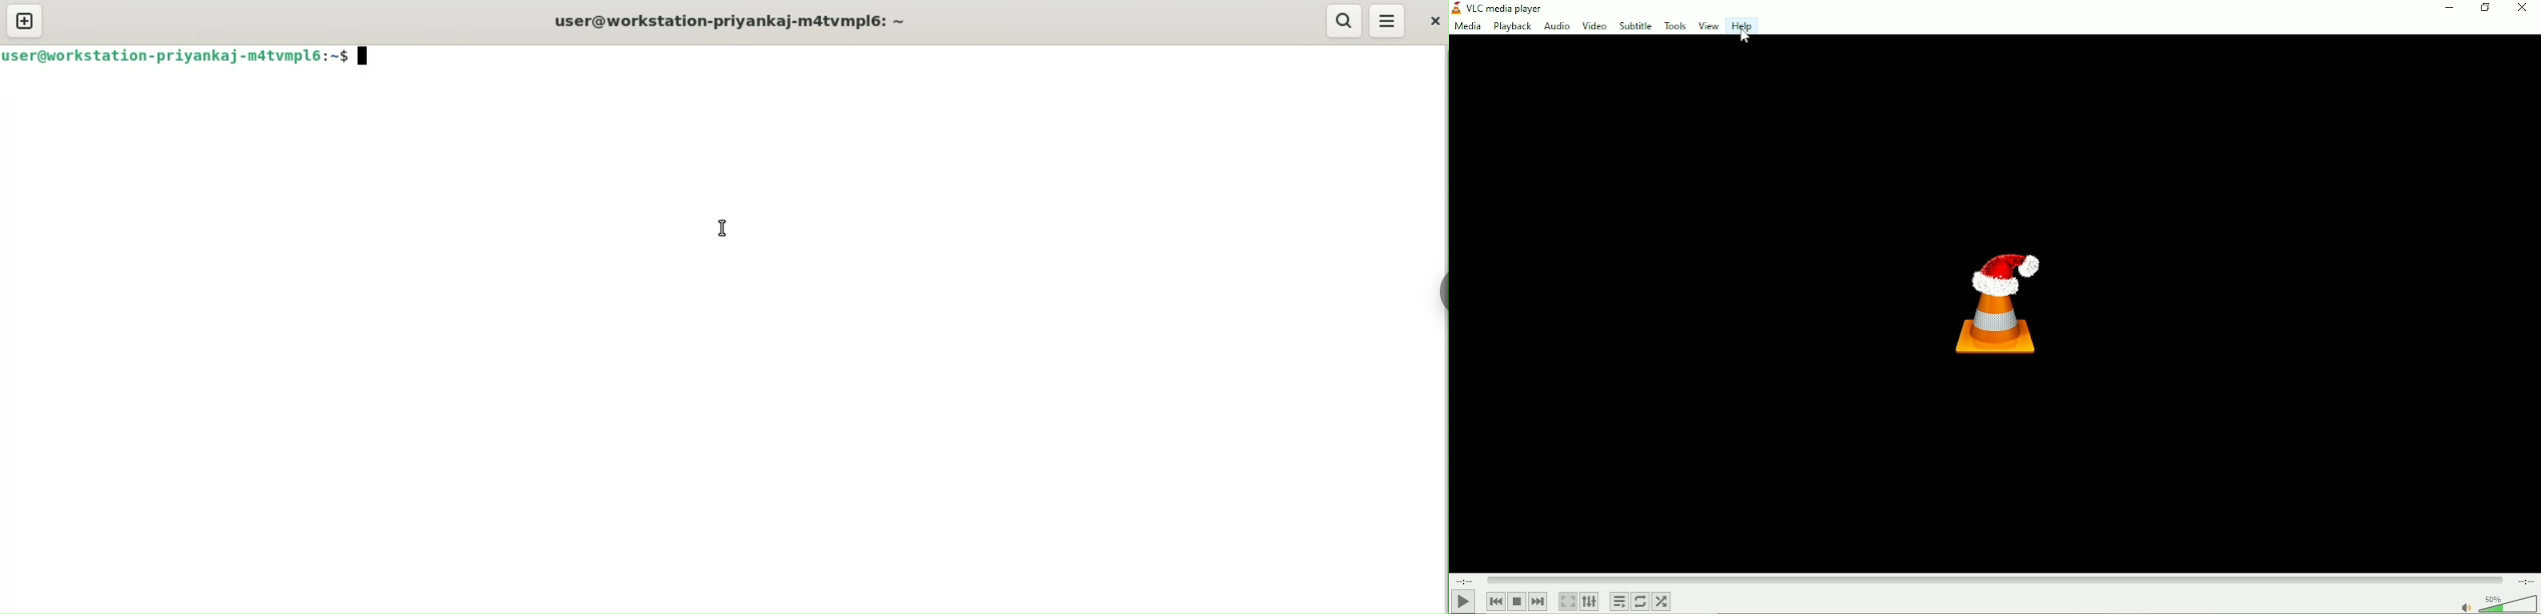 Image resolution: width=2548 pixels, height=616 pixels. I want to click on Stop playlist, so click(1516, 600).